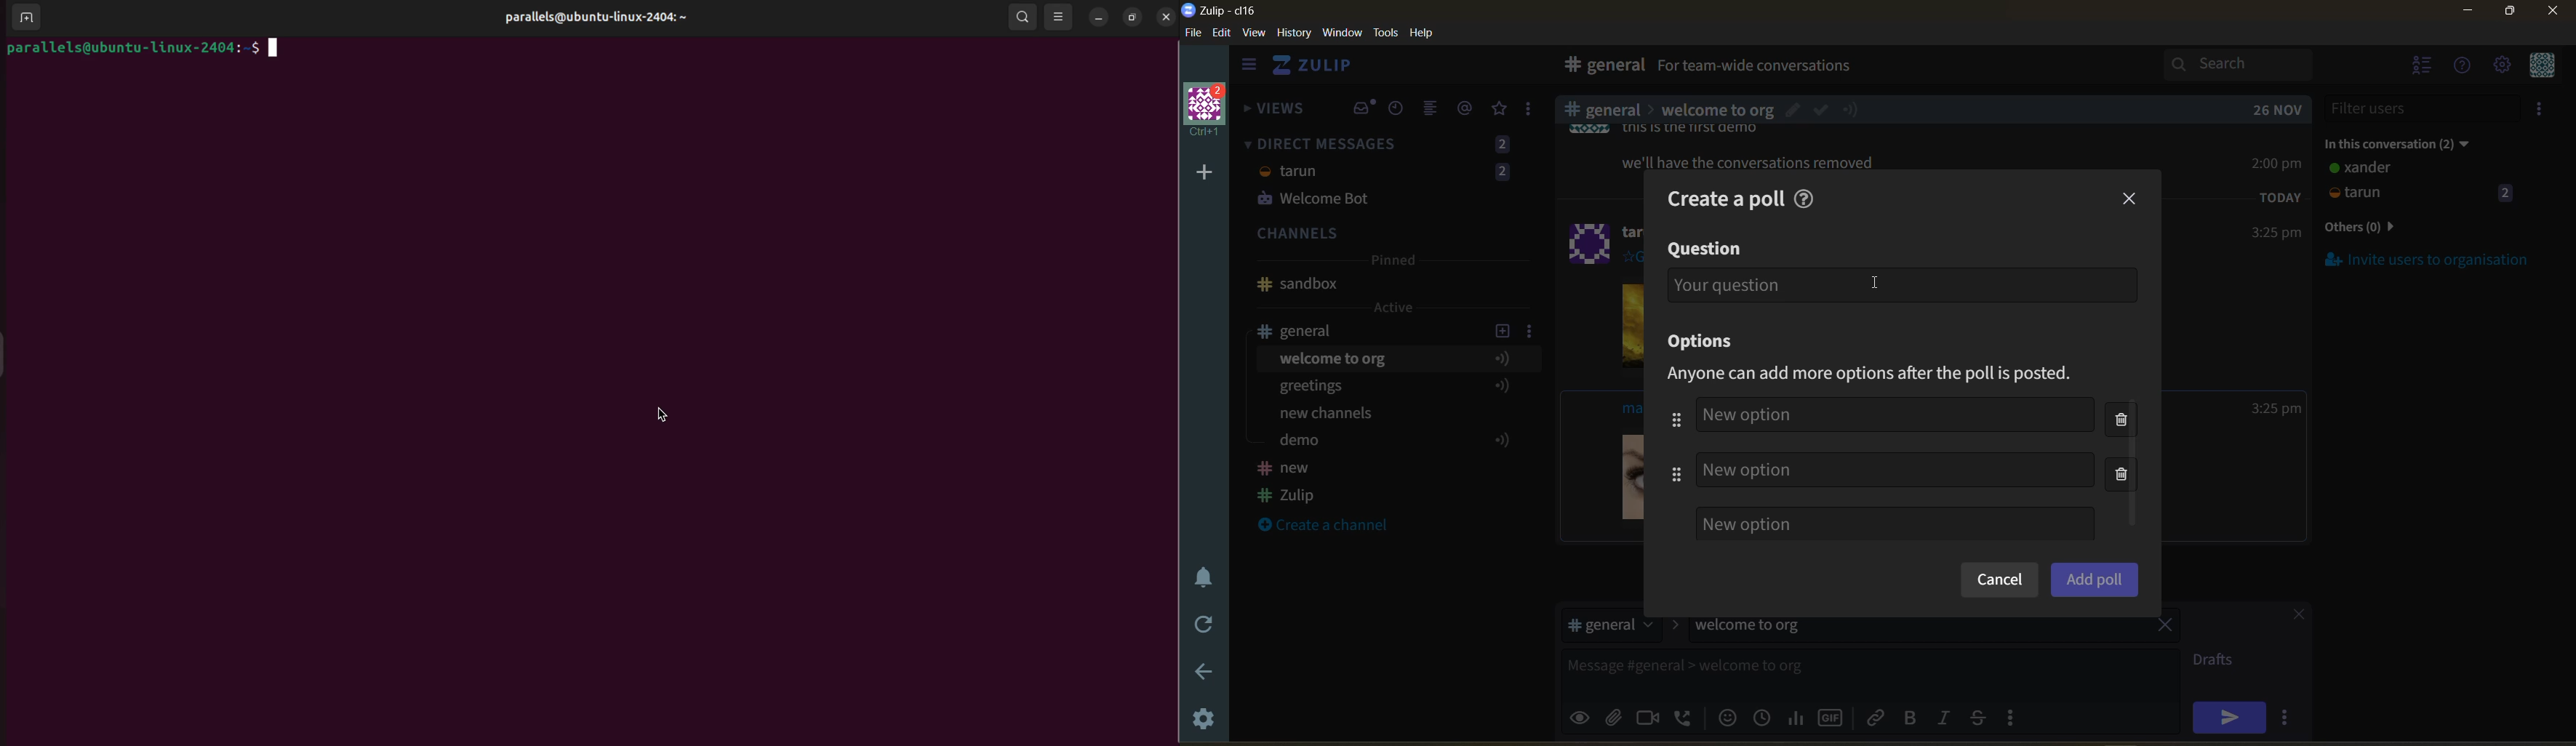 The width and height of the screenshot is (2576, 756). Describe the element at coordinates (1390, 402) in the screenshot. I see `topics` at that location.